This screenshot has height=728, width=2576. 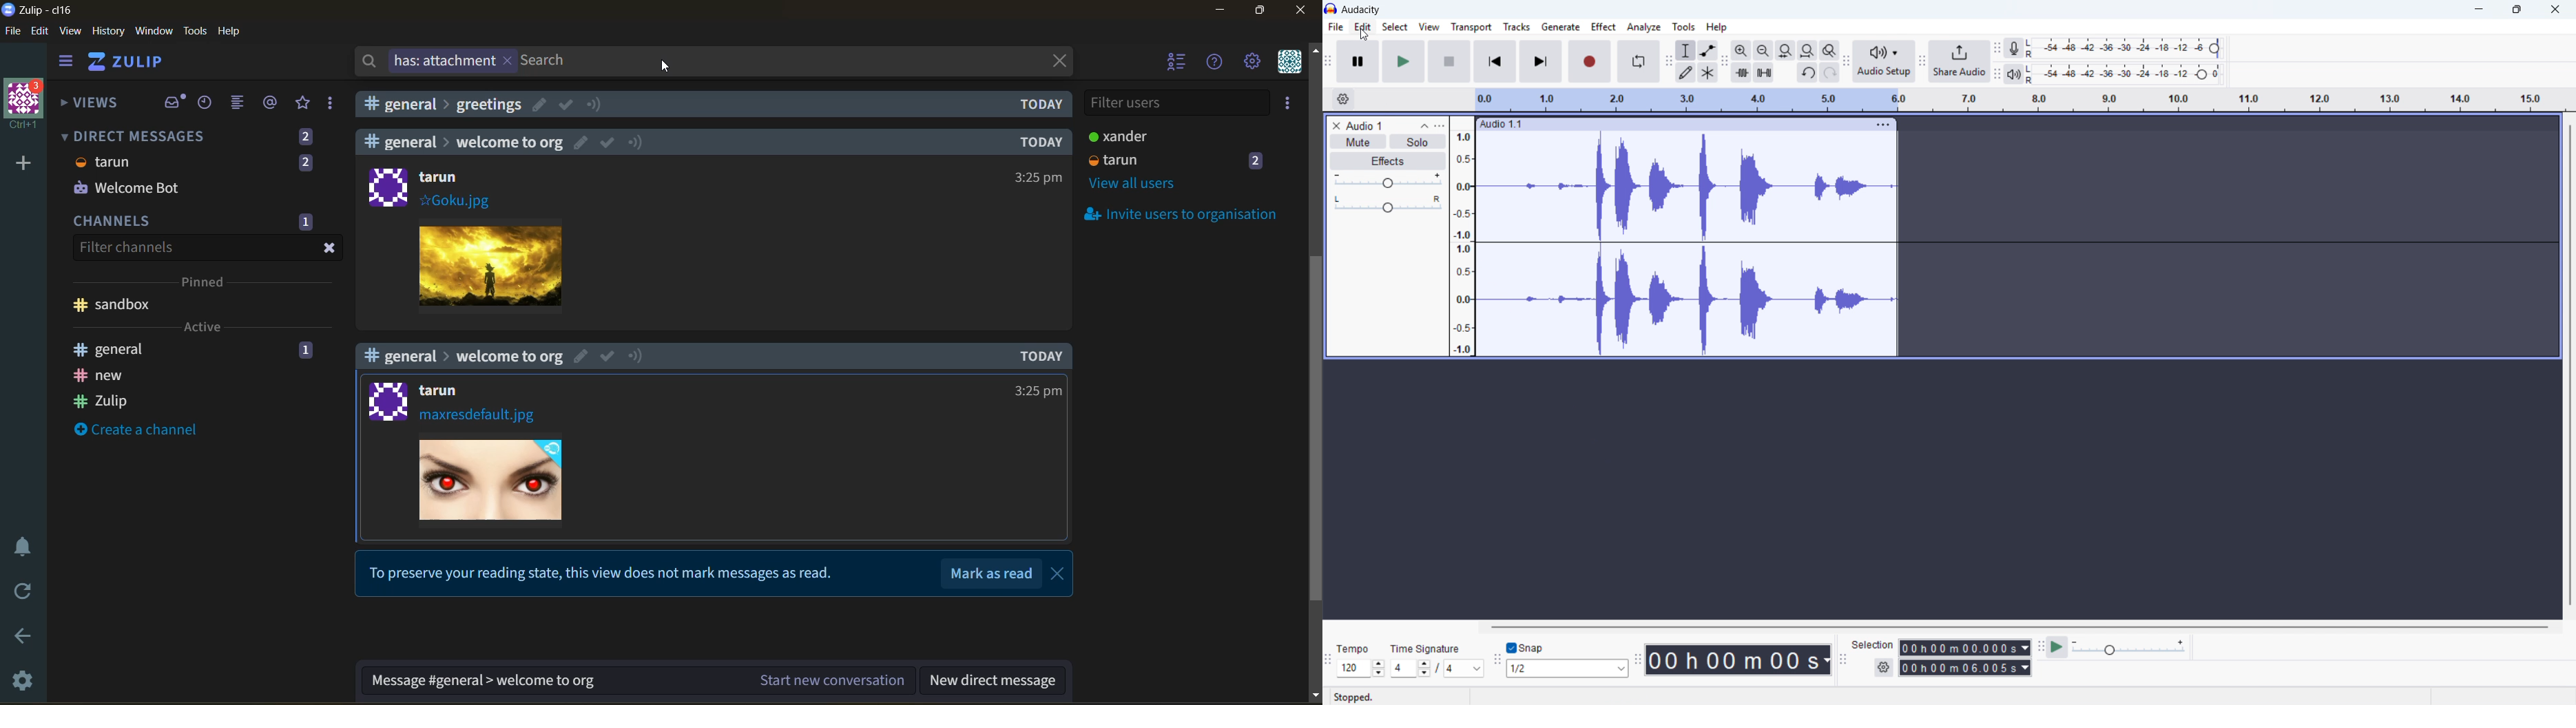 I want to click on DIRECT MESSAGES, so click(x=132, y=136).